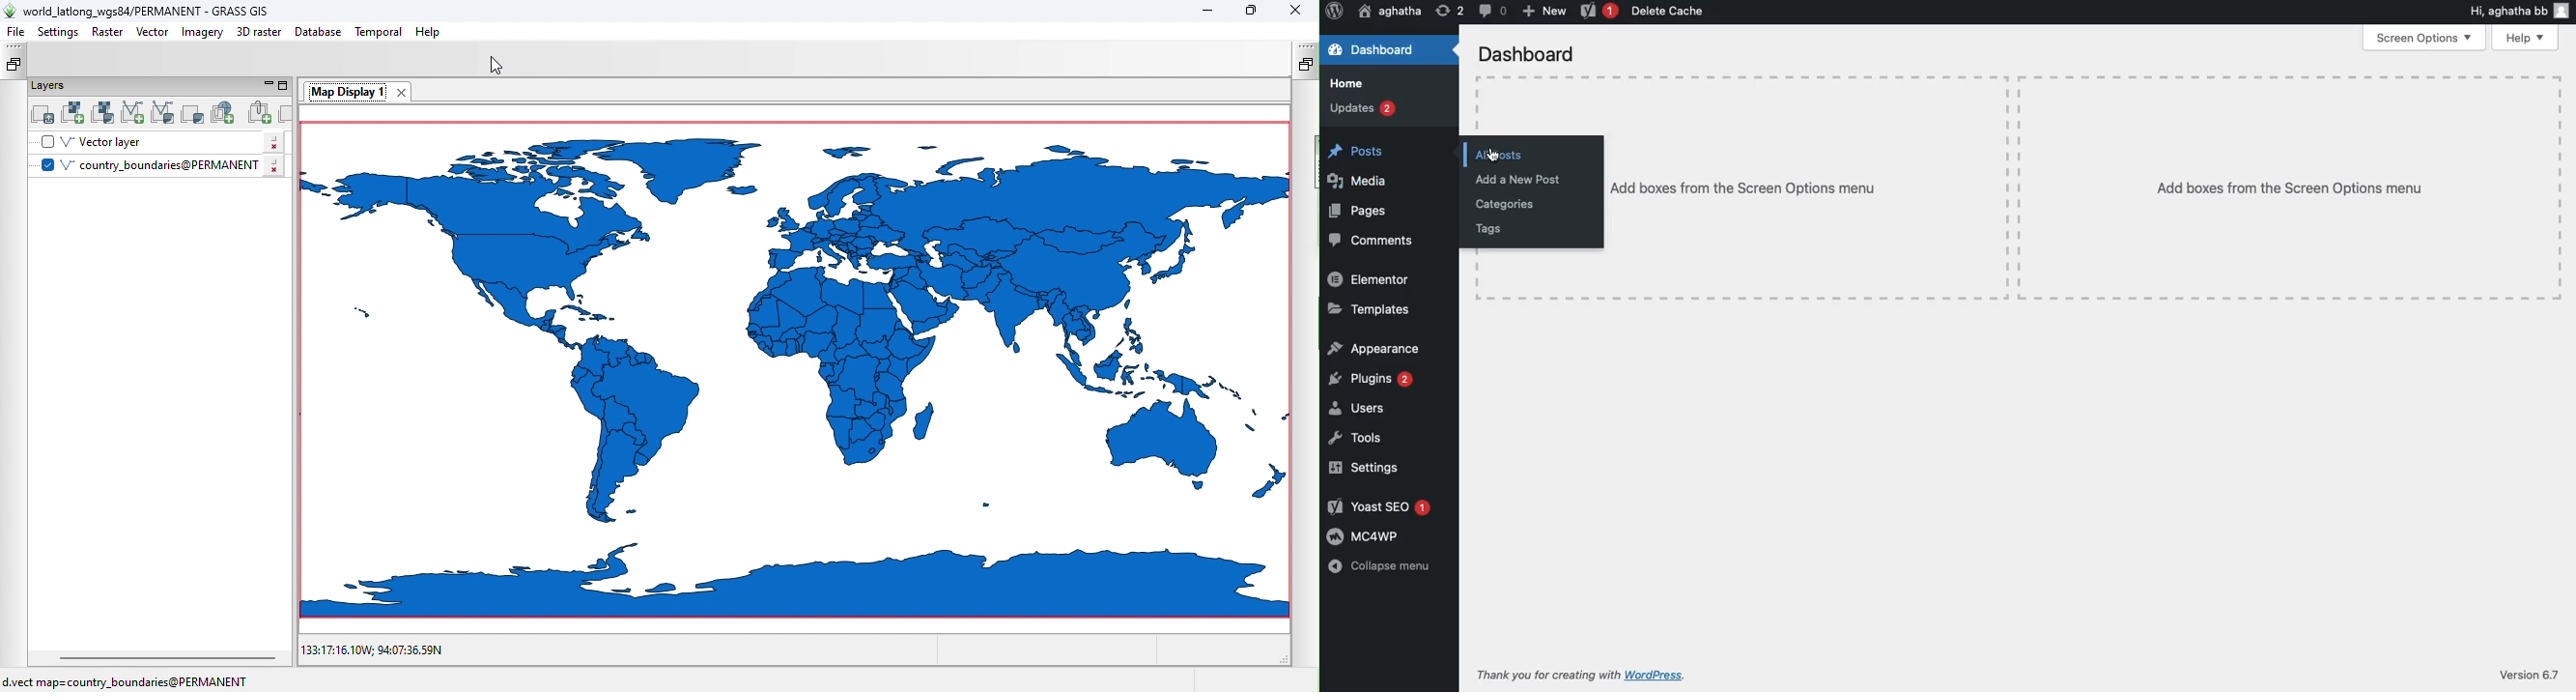 This screenshot has height=700, width=2576. I want to click on Home aghatha, so click(1389, 11).